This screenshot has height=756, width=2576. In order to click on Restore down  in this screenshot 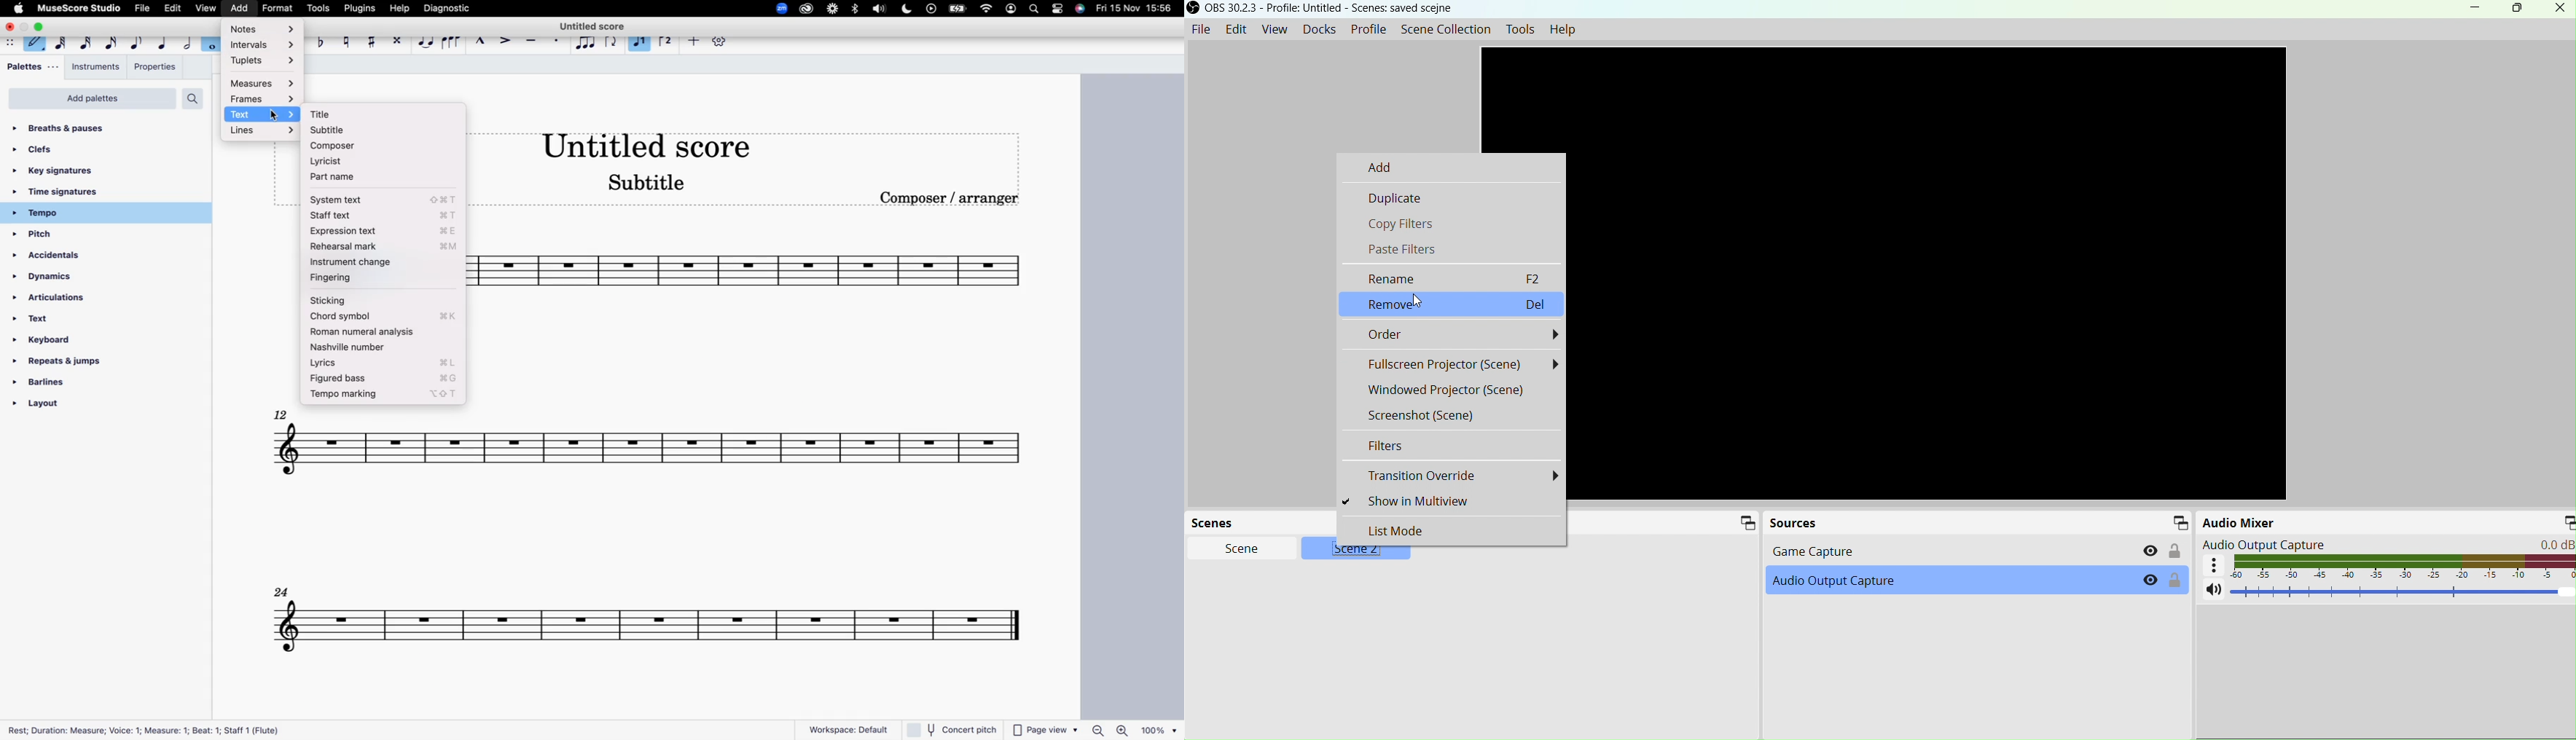, I will do `click(2516, 9)`.